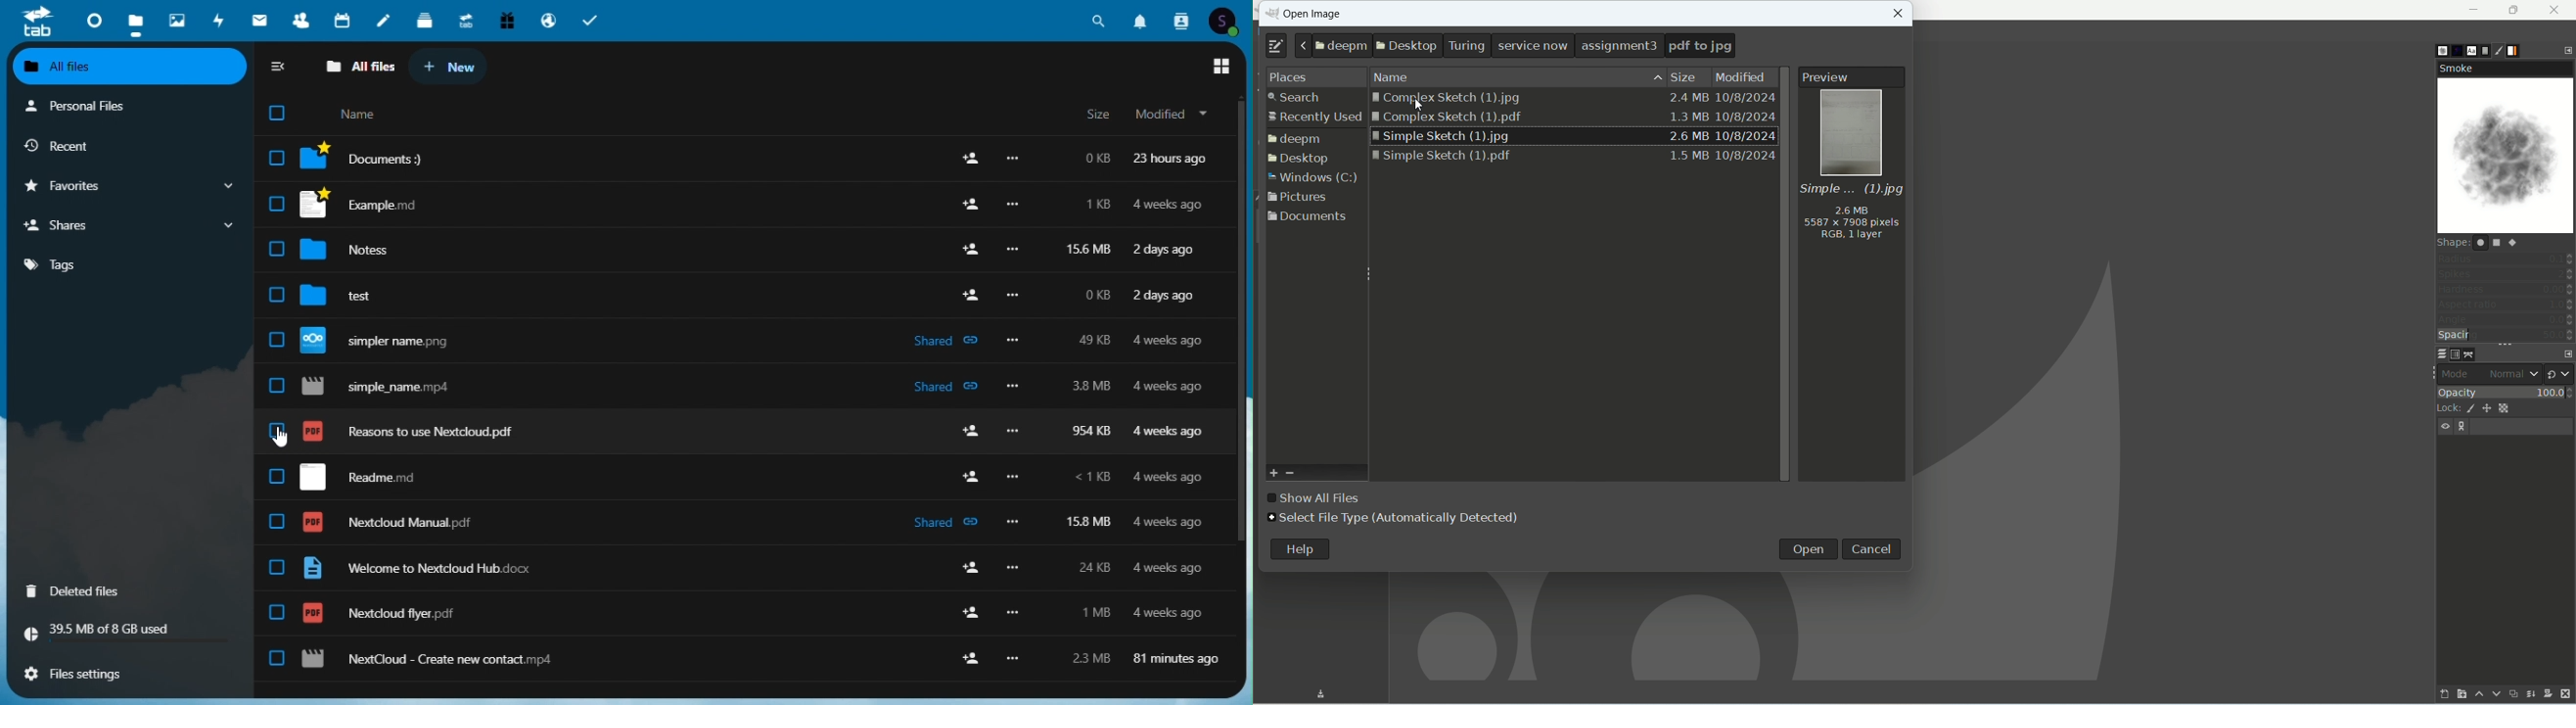 The image size is (2576, 728). Describe the element at coordinates (1304, 159) in the screenshot. I see `esktop` at that location.